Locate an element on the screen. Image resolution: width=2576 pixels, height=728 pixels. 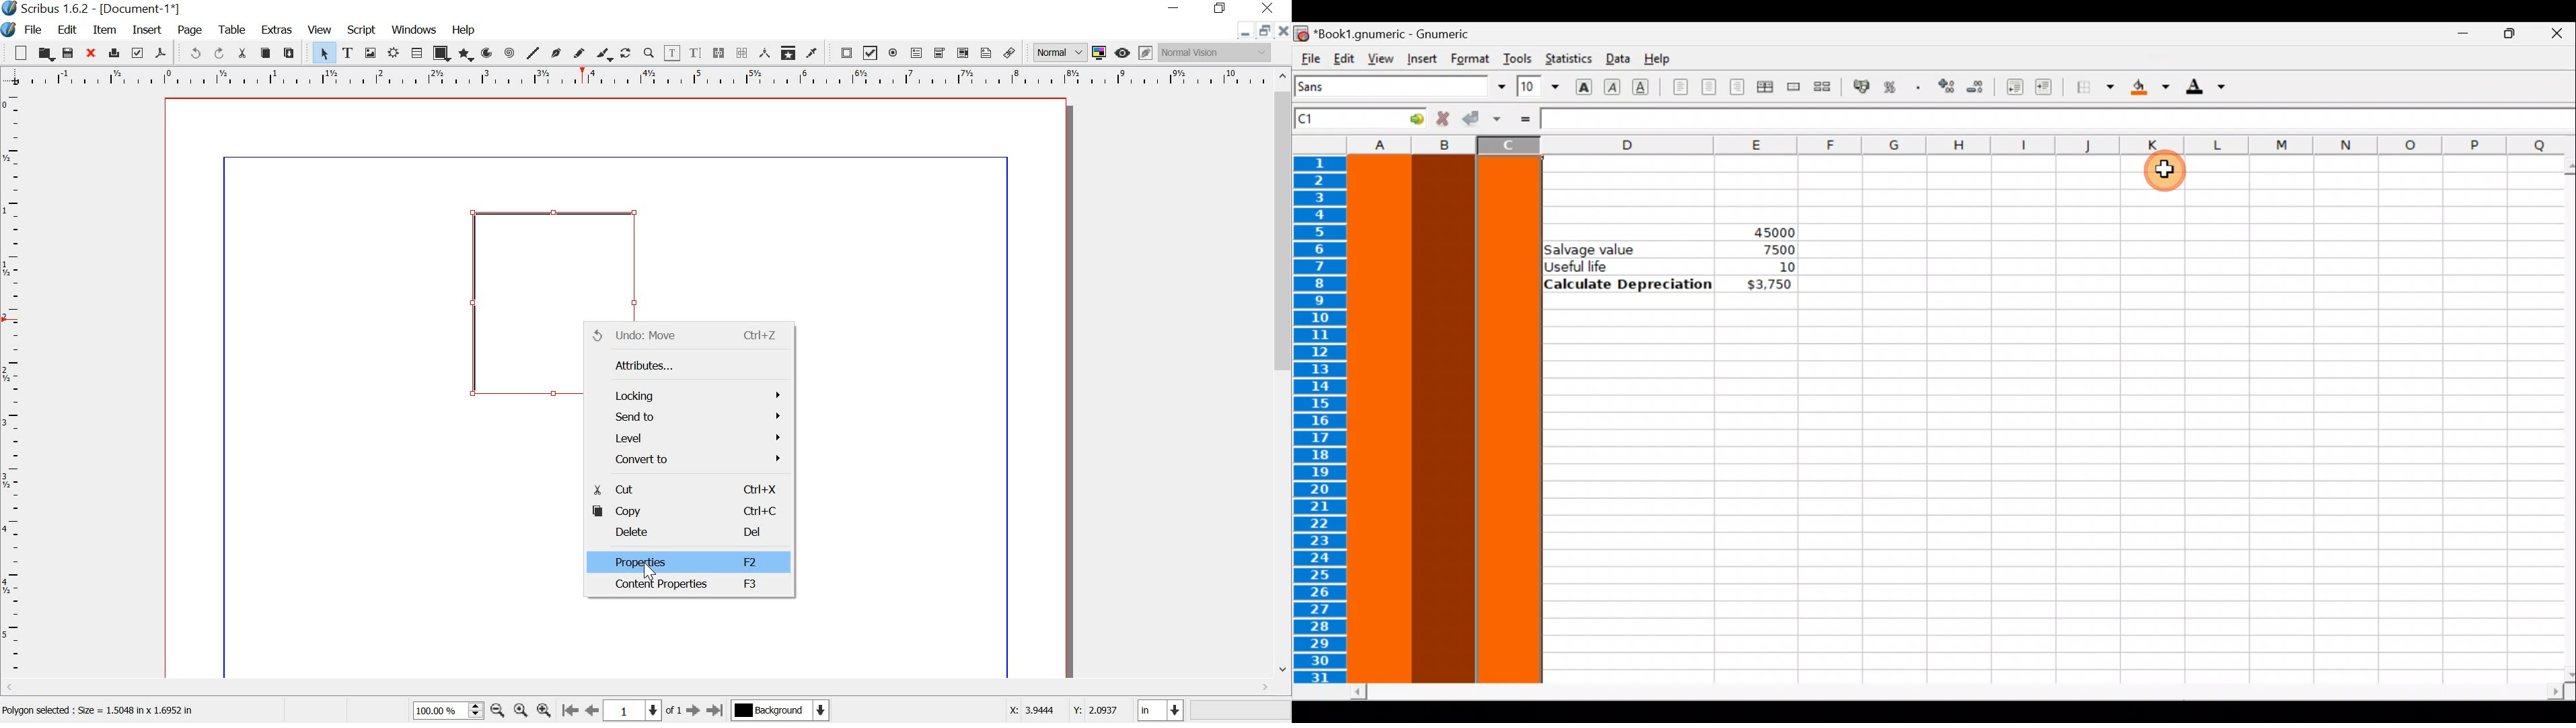
measurements is located at coordinates (766, 54).